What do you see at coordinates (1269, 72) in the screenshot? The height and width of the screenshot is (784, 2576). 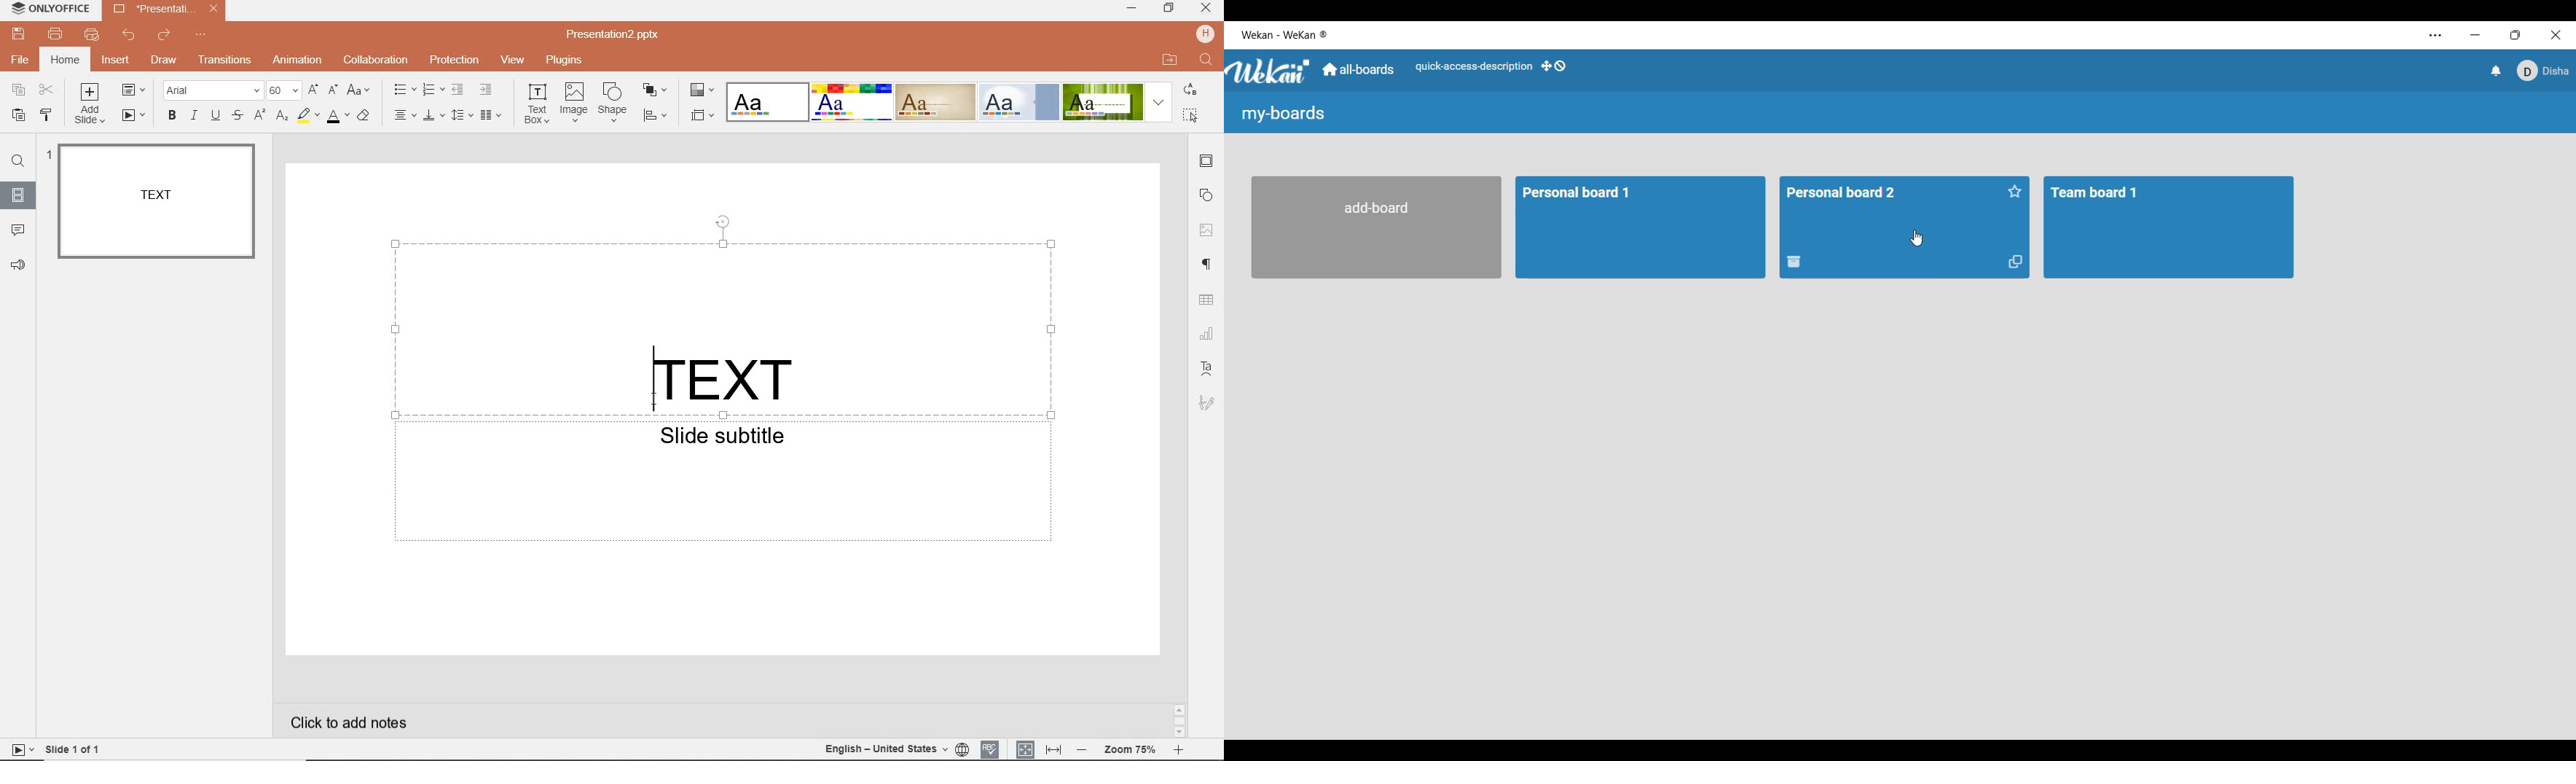 I see `Software logo` at bounding box center [1269, 72].